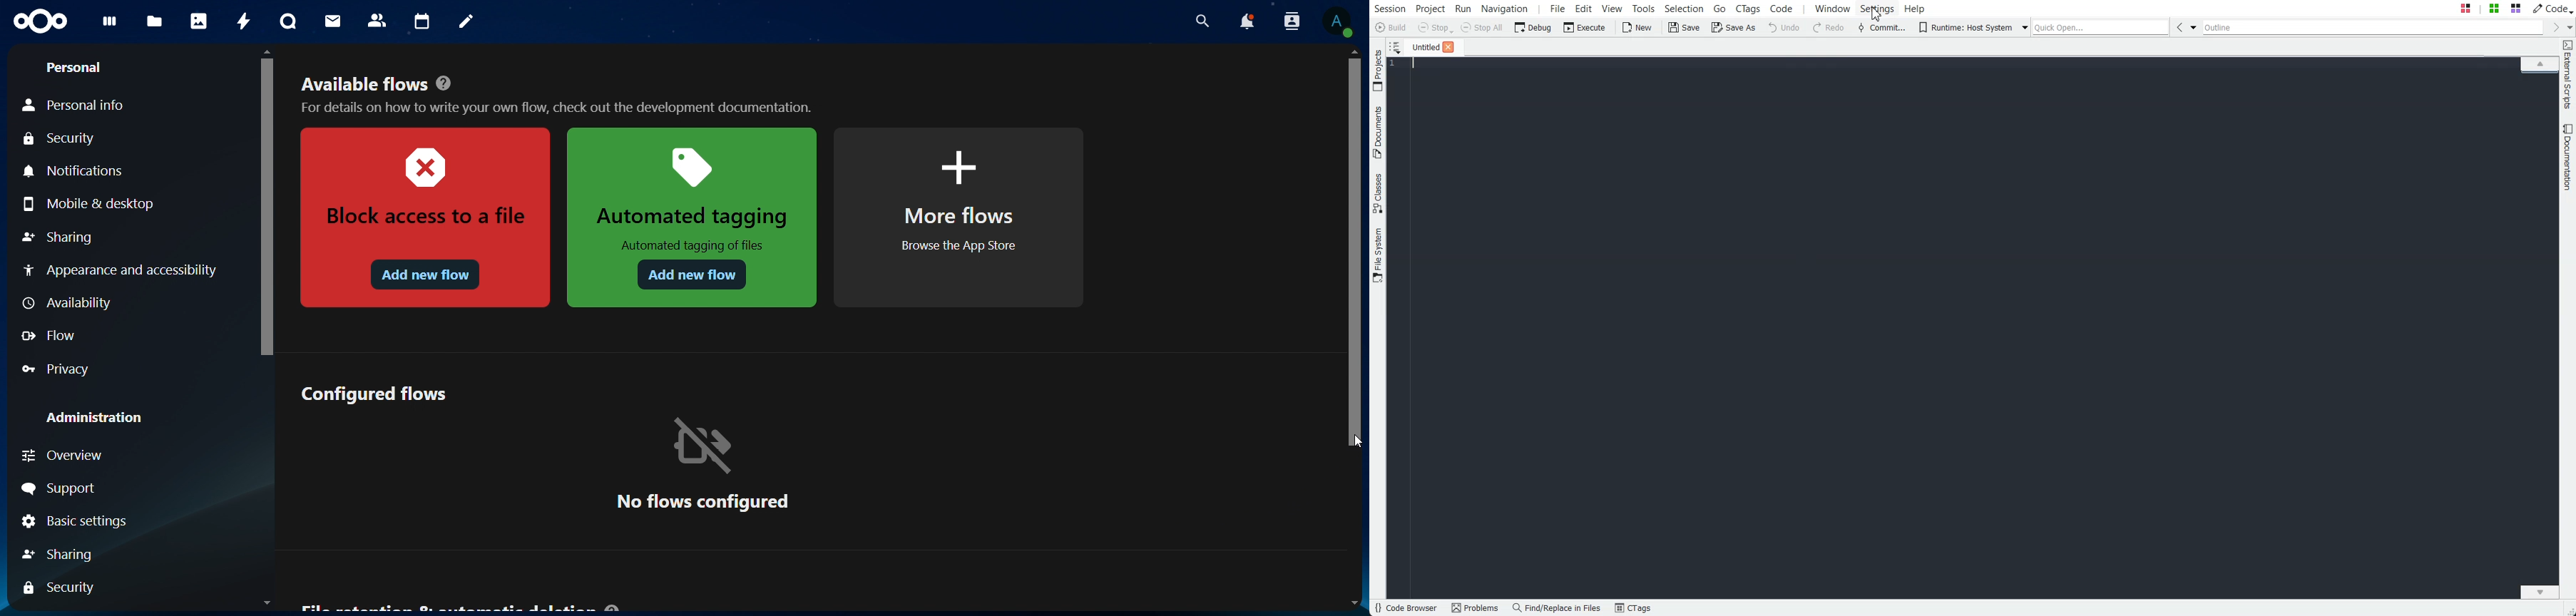 The image size is (2576, 616). Describe the element at coordinates (78, 172) in the screenshot. I see `notifications` at that location.